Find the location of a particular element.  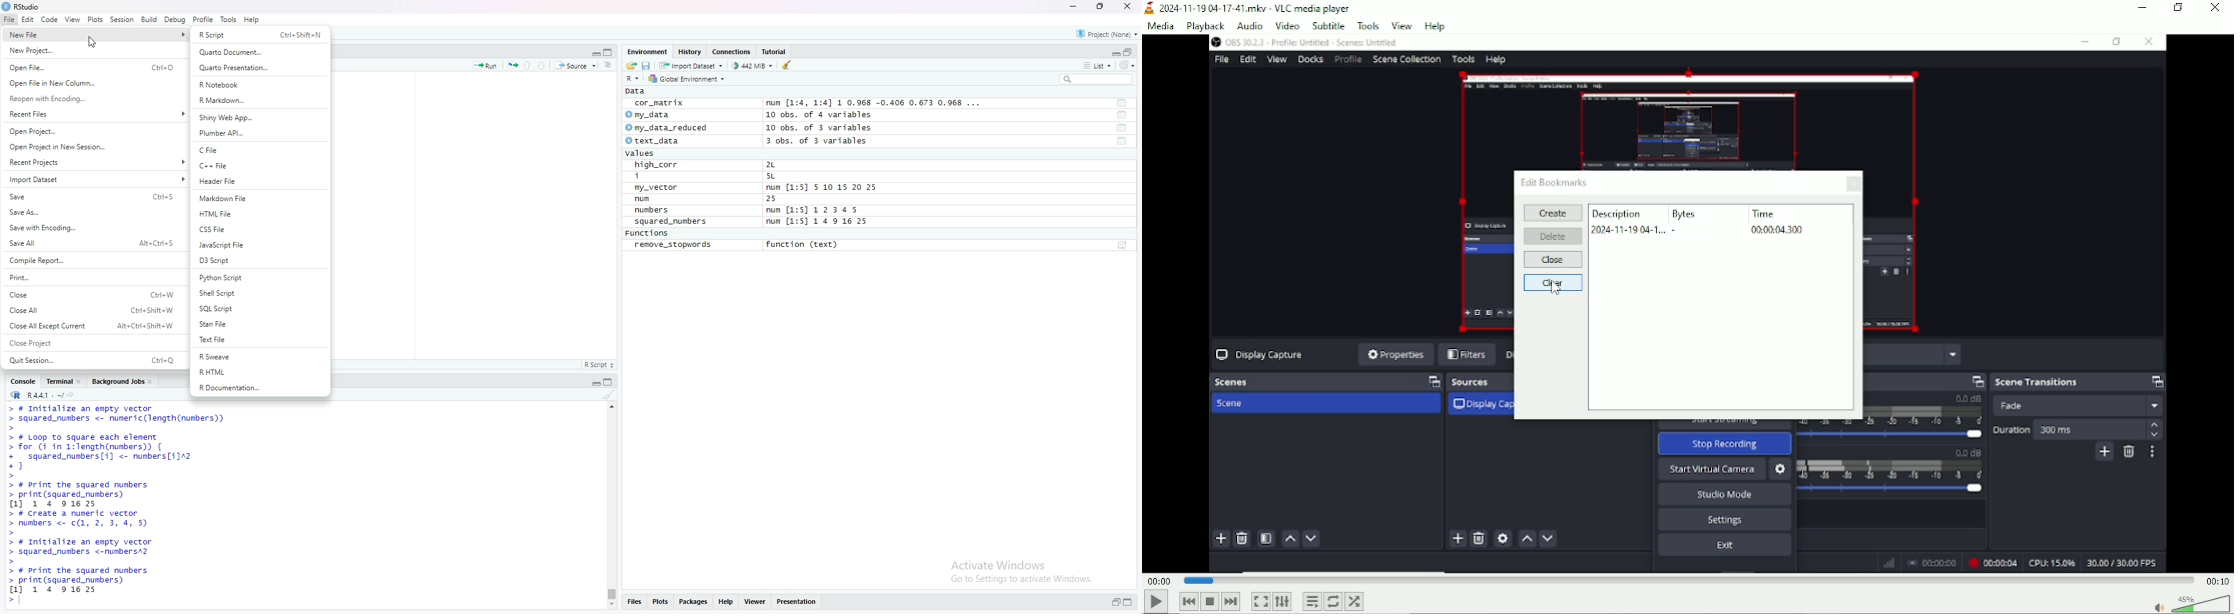

New Project. is located at coordinates (80, 51).